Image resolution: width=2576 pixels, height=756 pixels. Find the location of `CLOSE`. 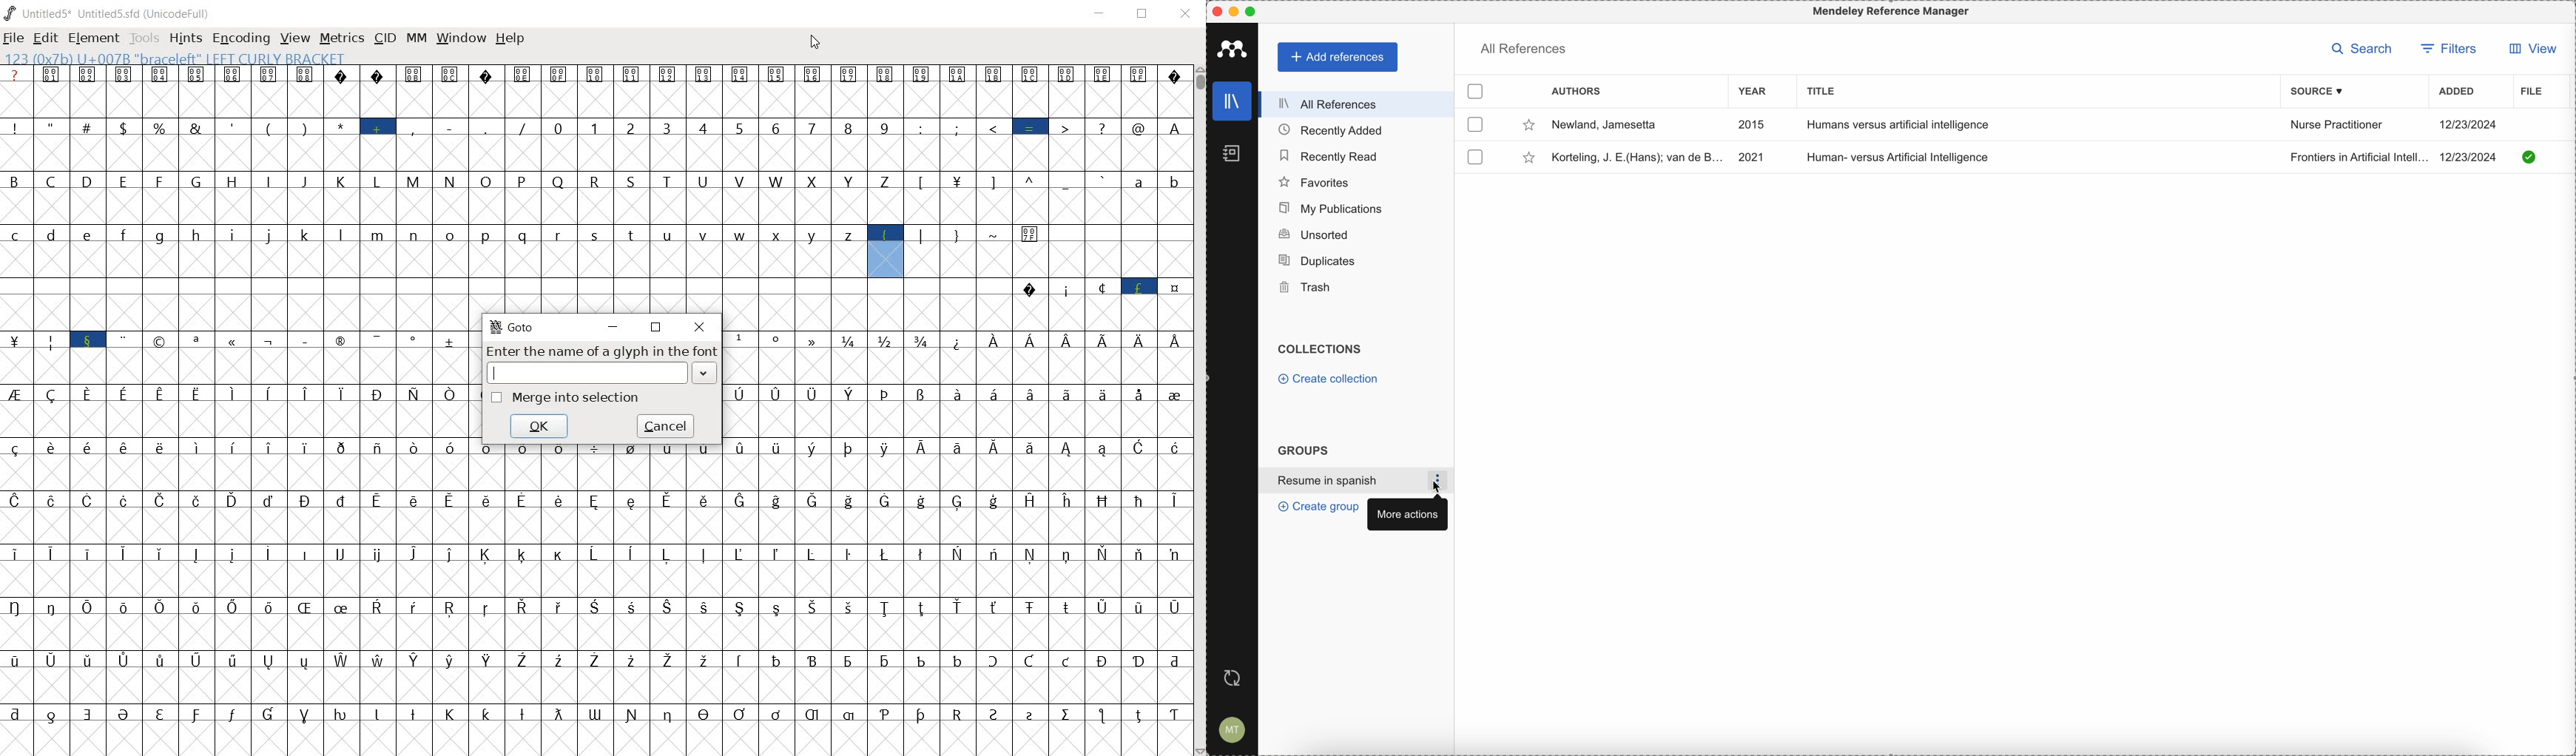

CLOSE is located at coordinates (700, 326).